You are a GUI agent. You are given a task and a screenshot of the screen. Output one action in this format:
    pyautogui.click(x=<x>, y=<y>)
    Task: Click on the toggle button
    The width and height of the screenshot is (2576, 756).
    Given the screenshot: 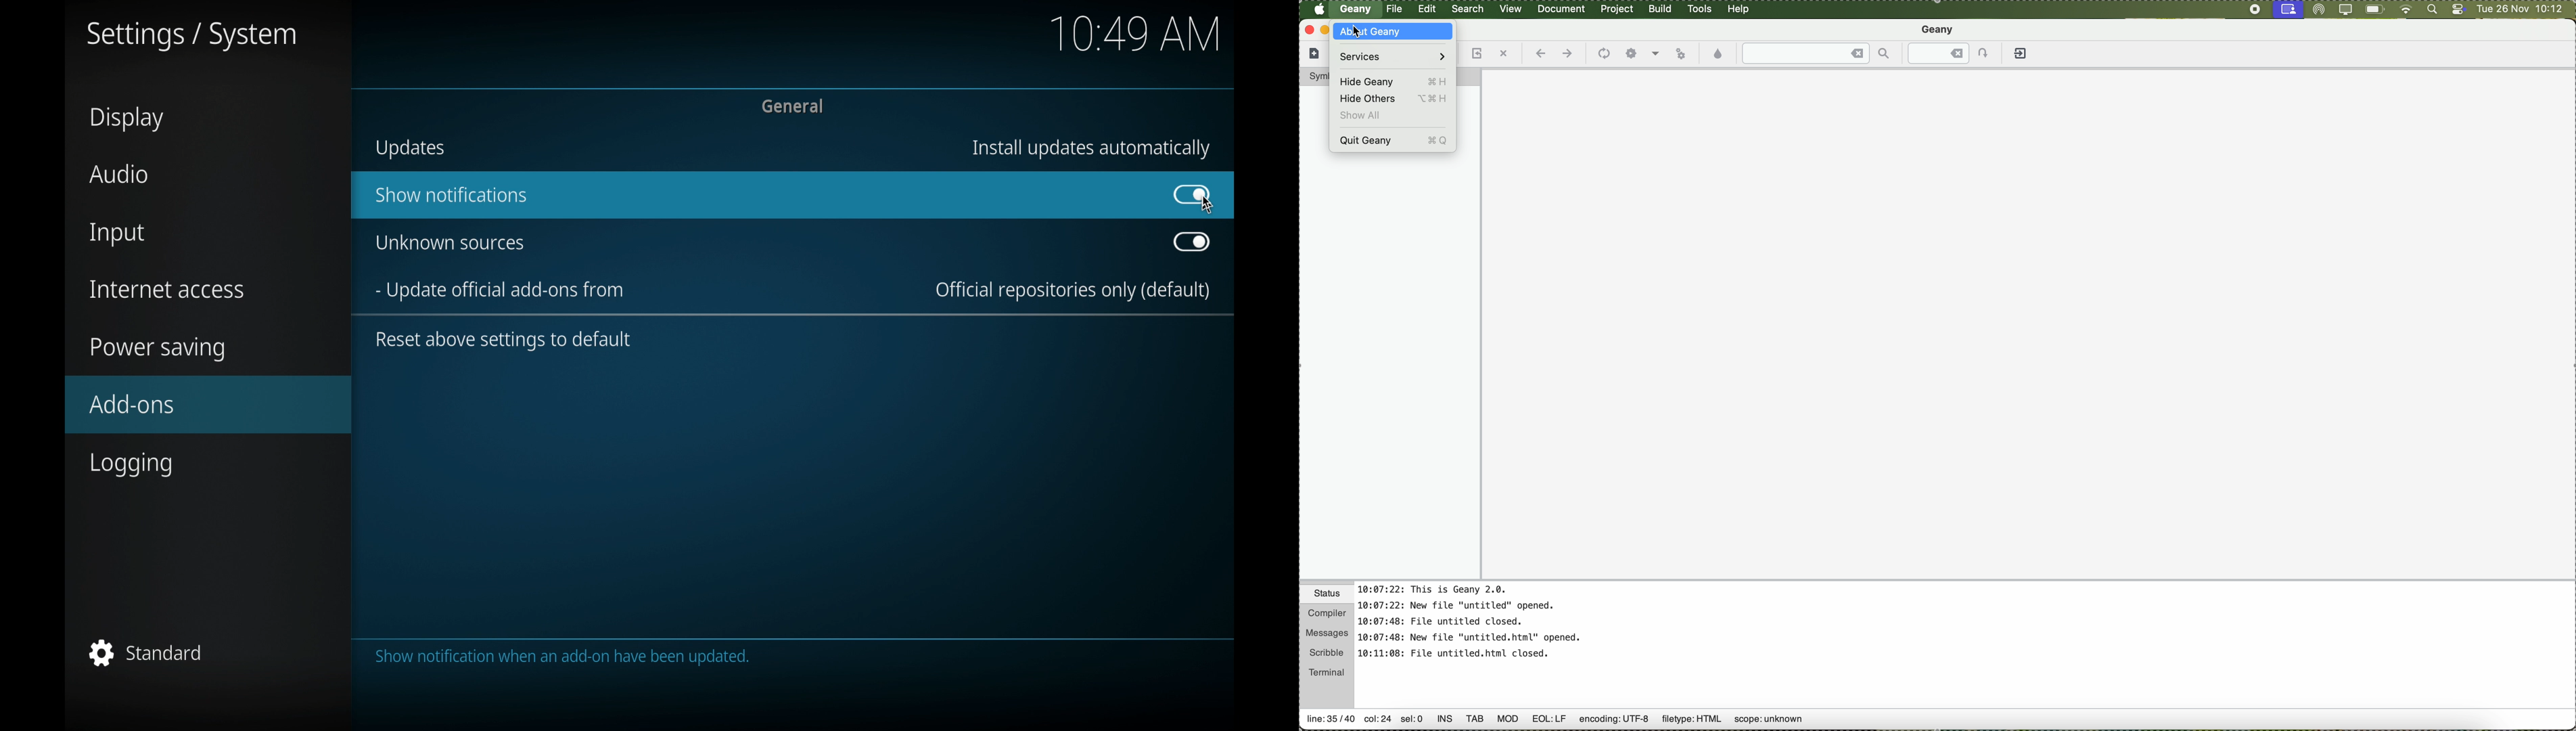 What is the action you would take?
    pyautogui.click(x=1192, y=195)
    